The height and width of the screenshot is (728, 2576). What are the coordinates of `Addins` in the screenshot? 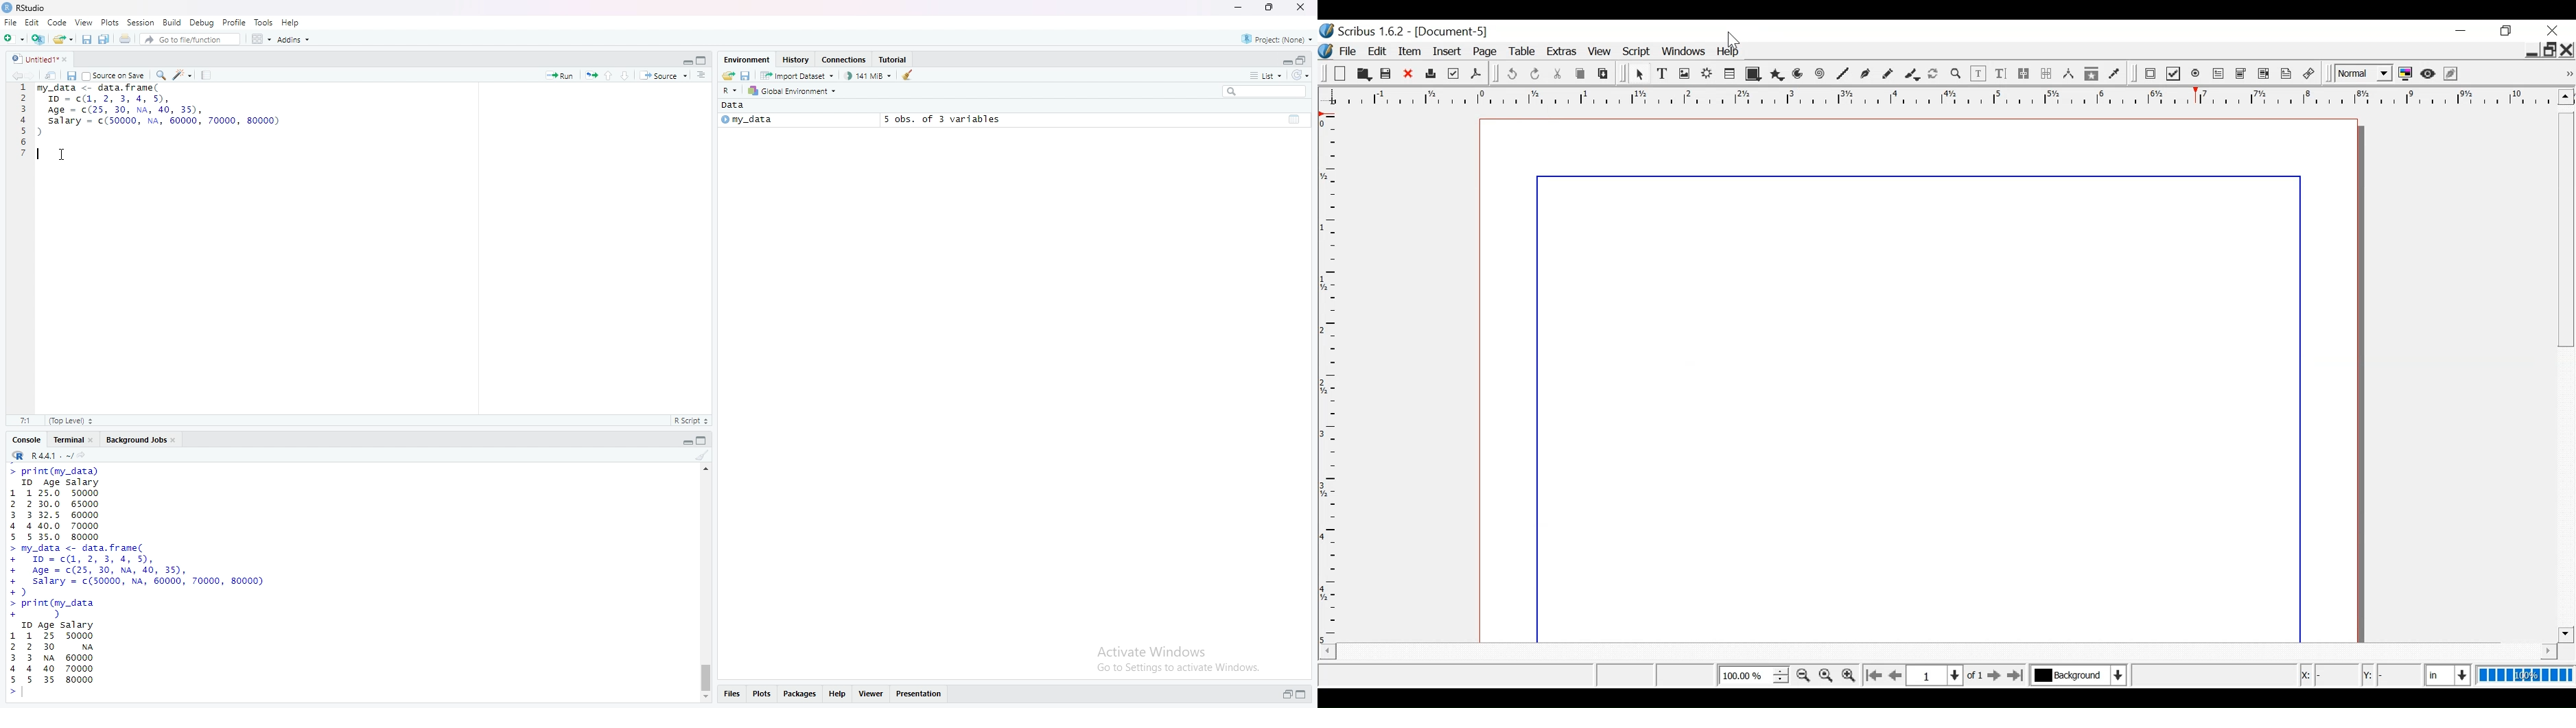 It's located at (295, 40).